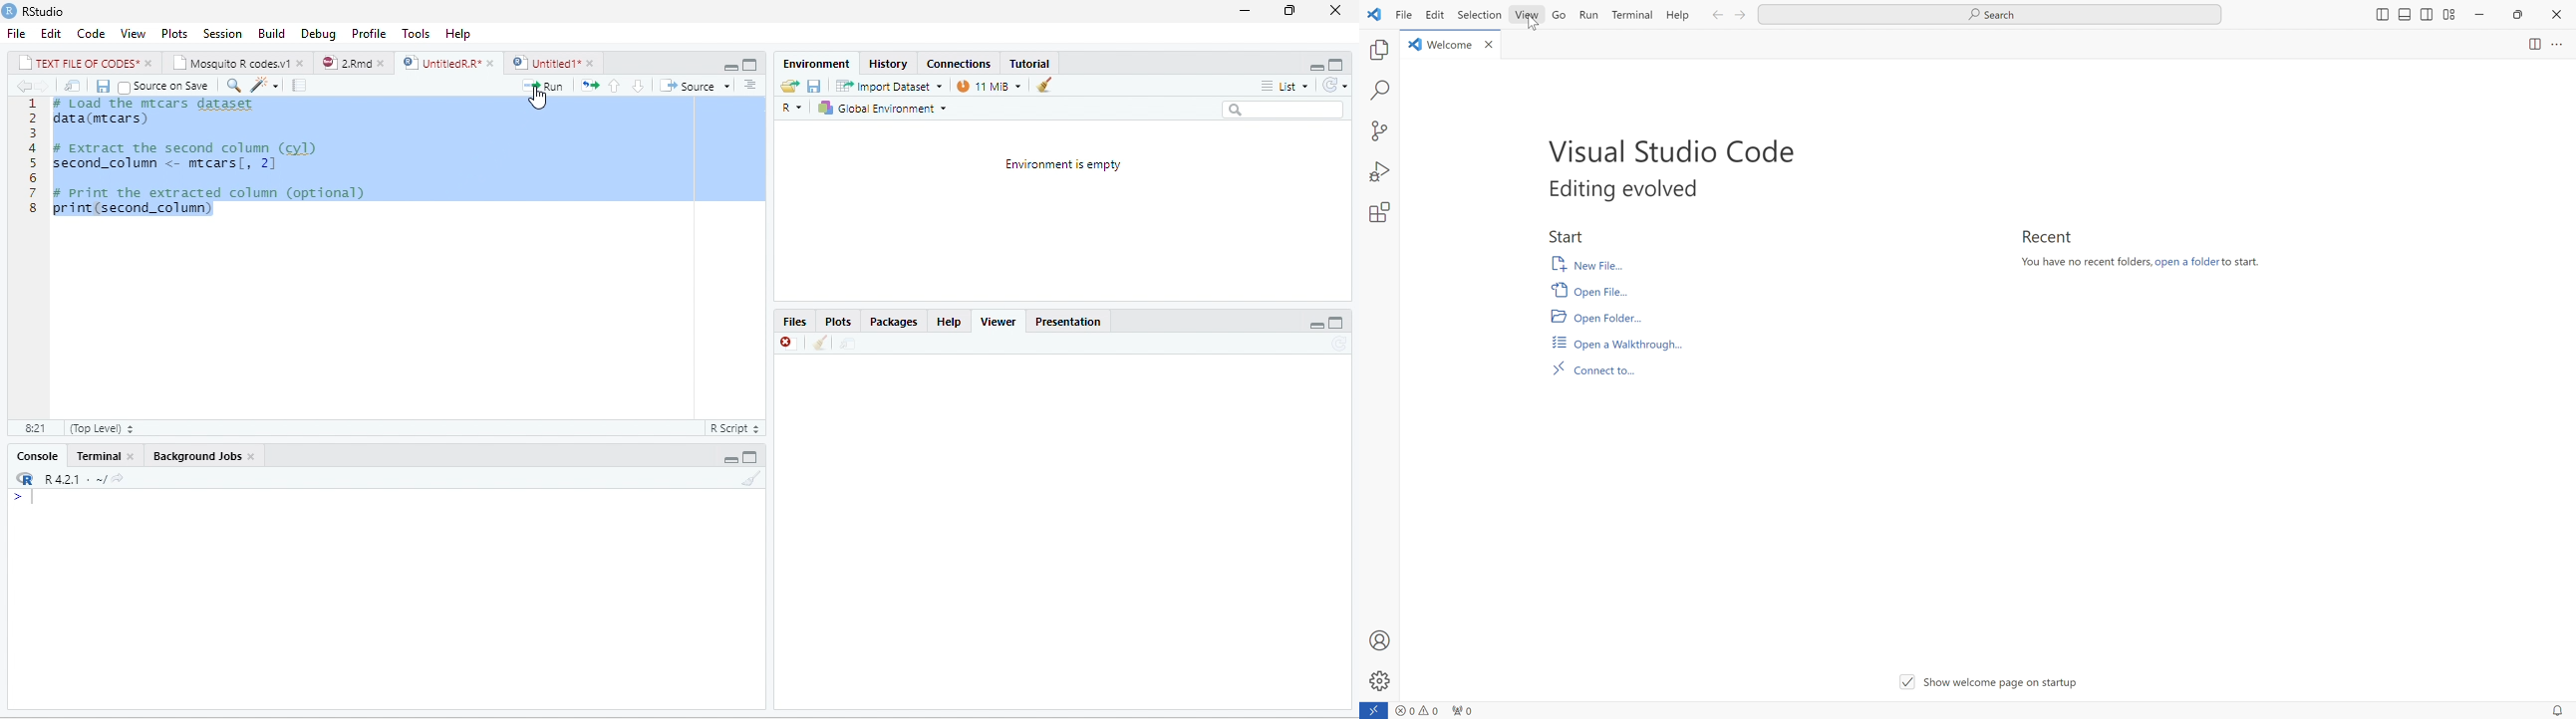 This screenshot has height=728, width=2576. I want to click on find/replace, so click(232, 85).